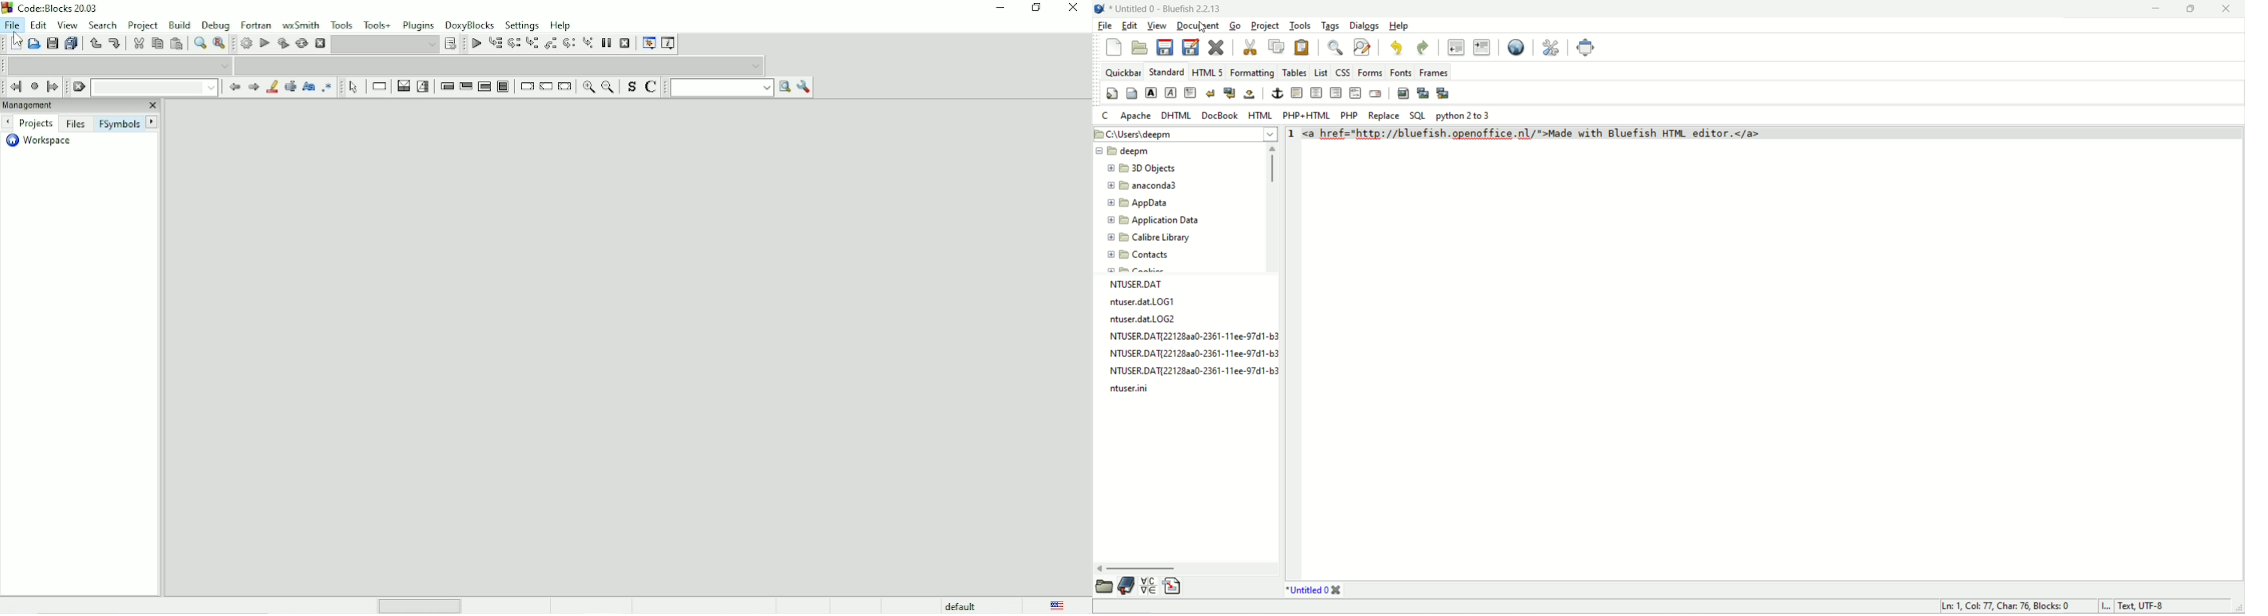 The height and width of the screenshot is (616, 2268). I want to click on Replace, so click(219, 44).